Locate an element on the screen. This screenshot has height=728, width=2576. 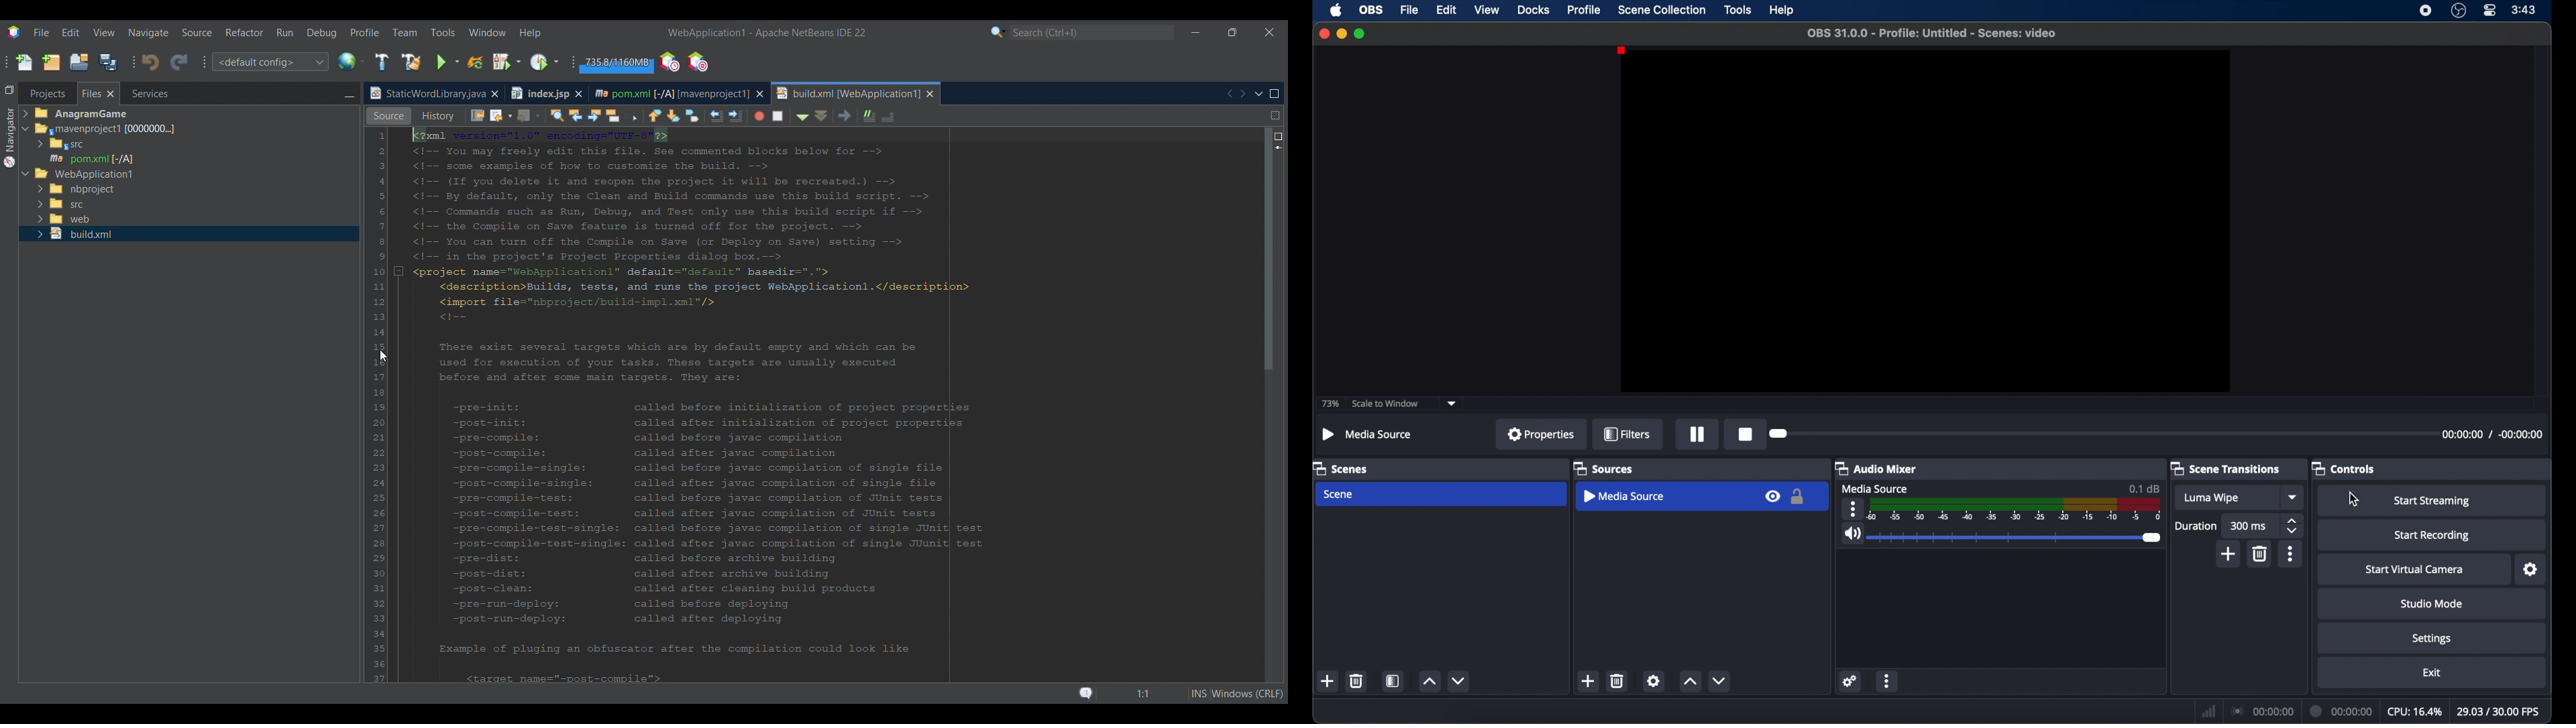
Close interface is located at coordinates (1270, 32).